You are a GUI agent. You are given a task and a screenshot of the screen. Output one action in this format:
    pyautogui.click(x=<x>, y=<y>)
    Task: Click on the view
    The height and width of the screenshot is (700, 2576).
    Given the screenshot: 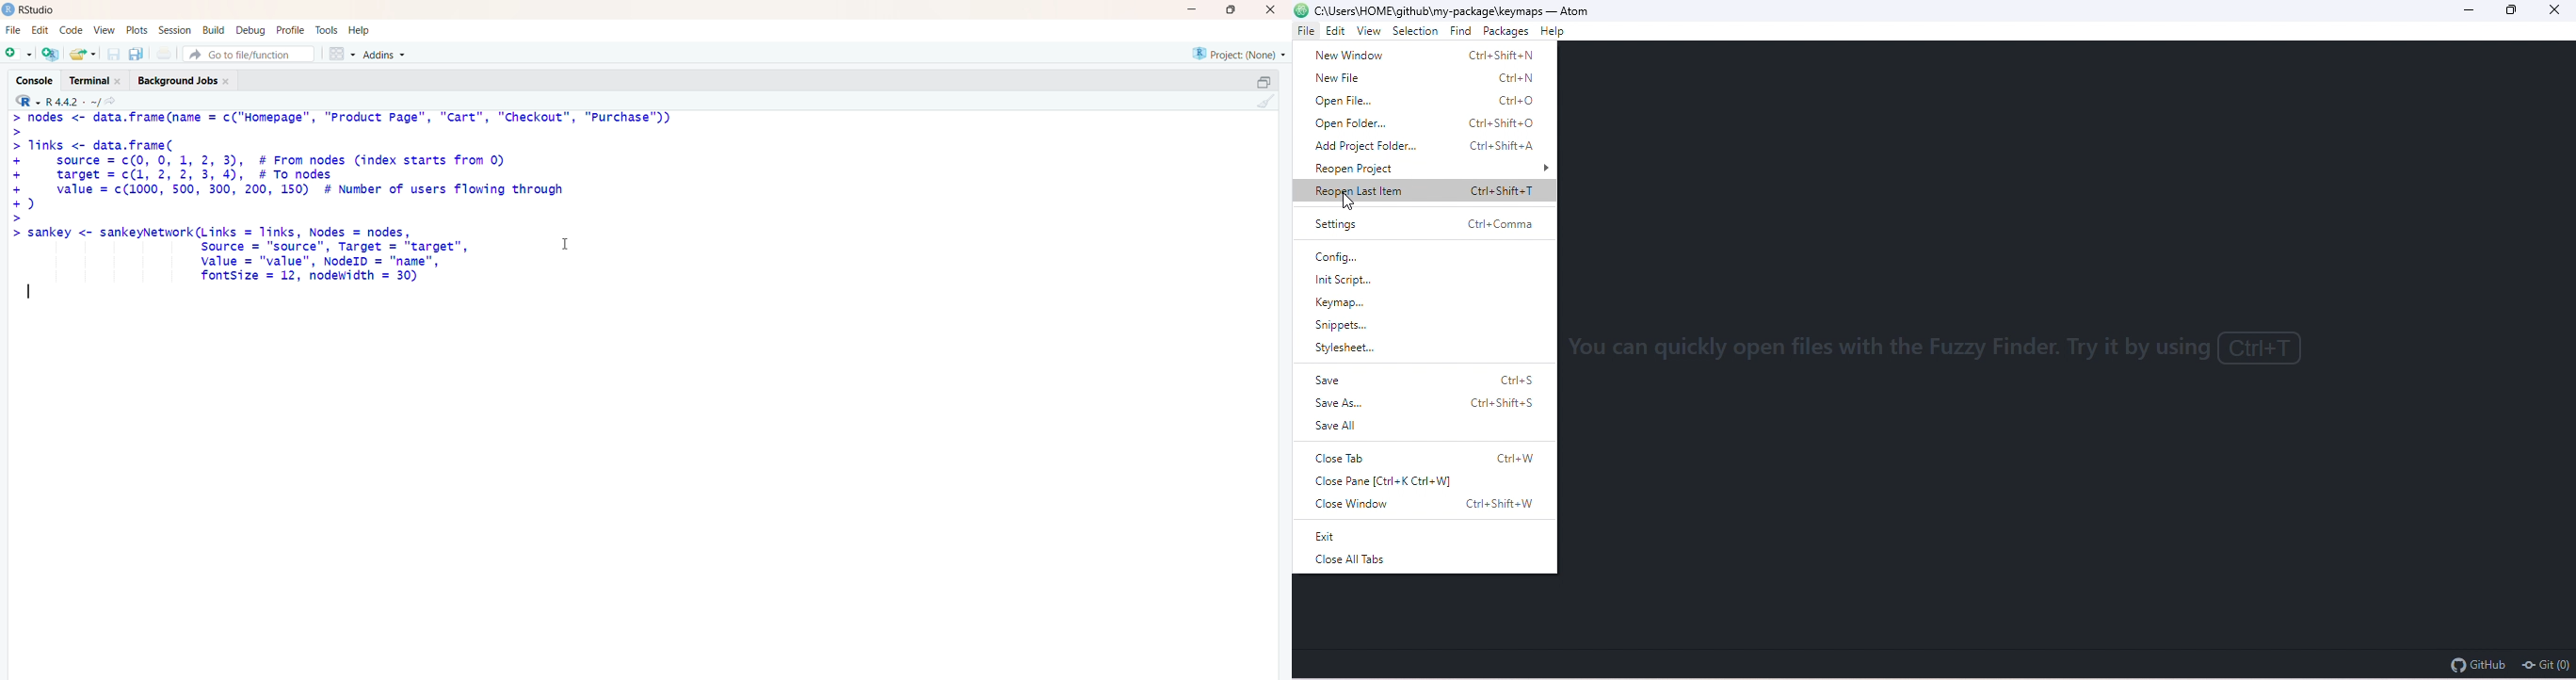 What is the action you would take?
    pyautogui.click(x=102, y=30)
    